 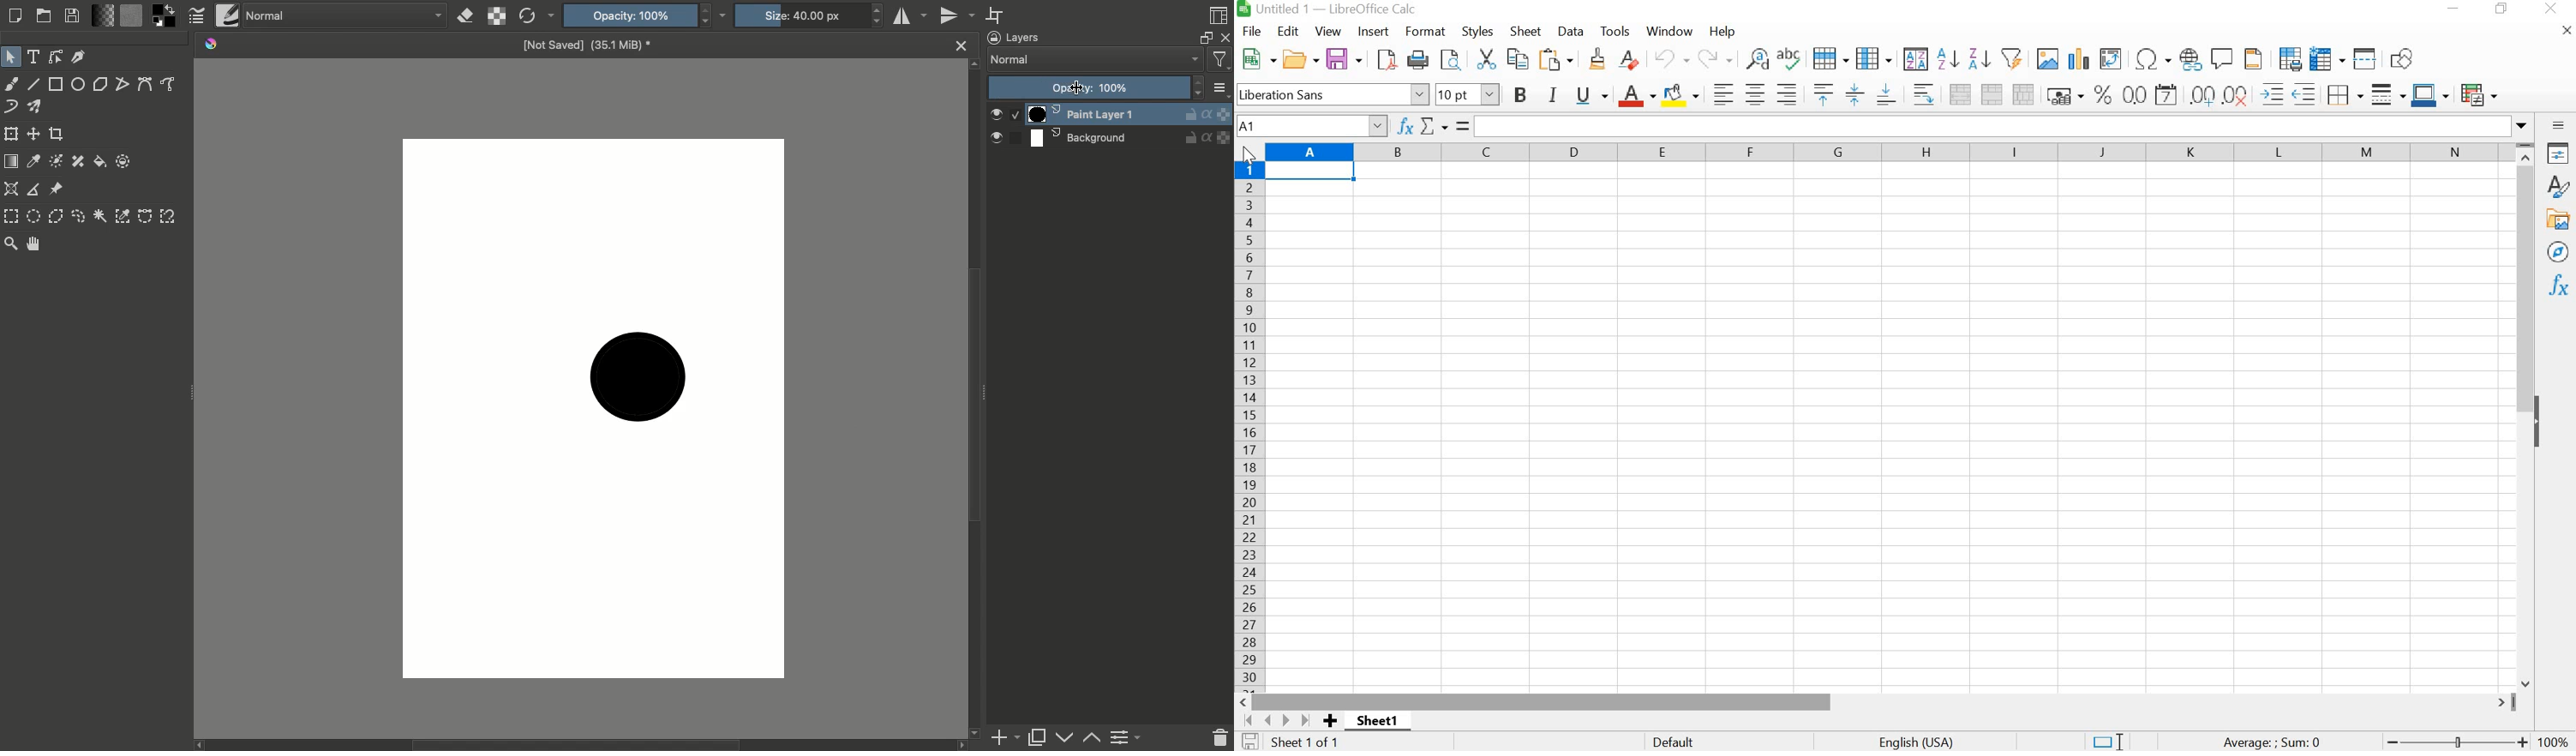 What do you see at coordinates (1679, 741) in the screenshot?
I see `DEFAULT` at bounding box center [1679, 741].